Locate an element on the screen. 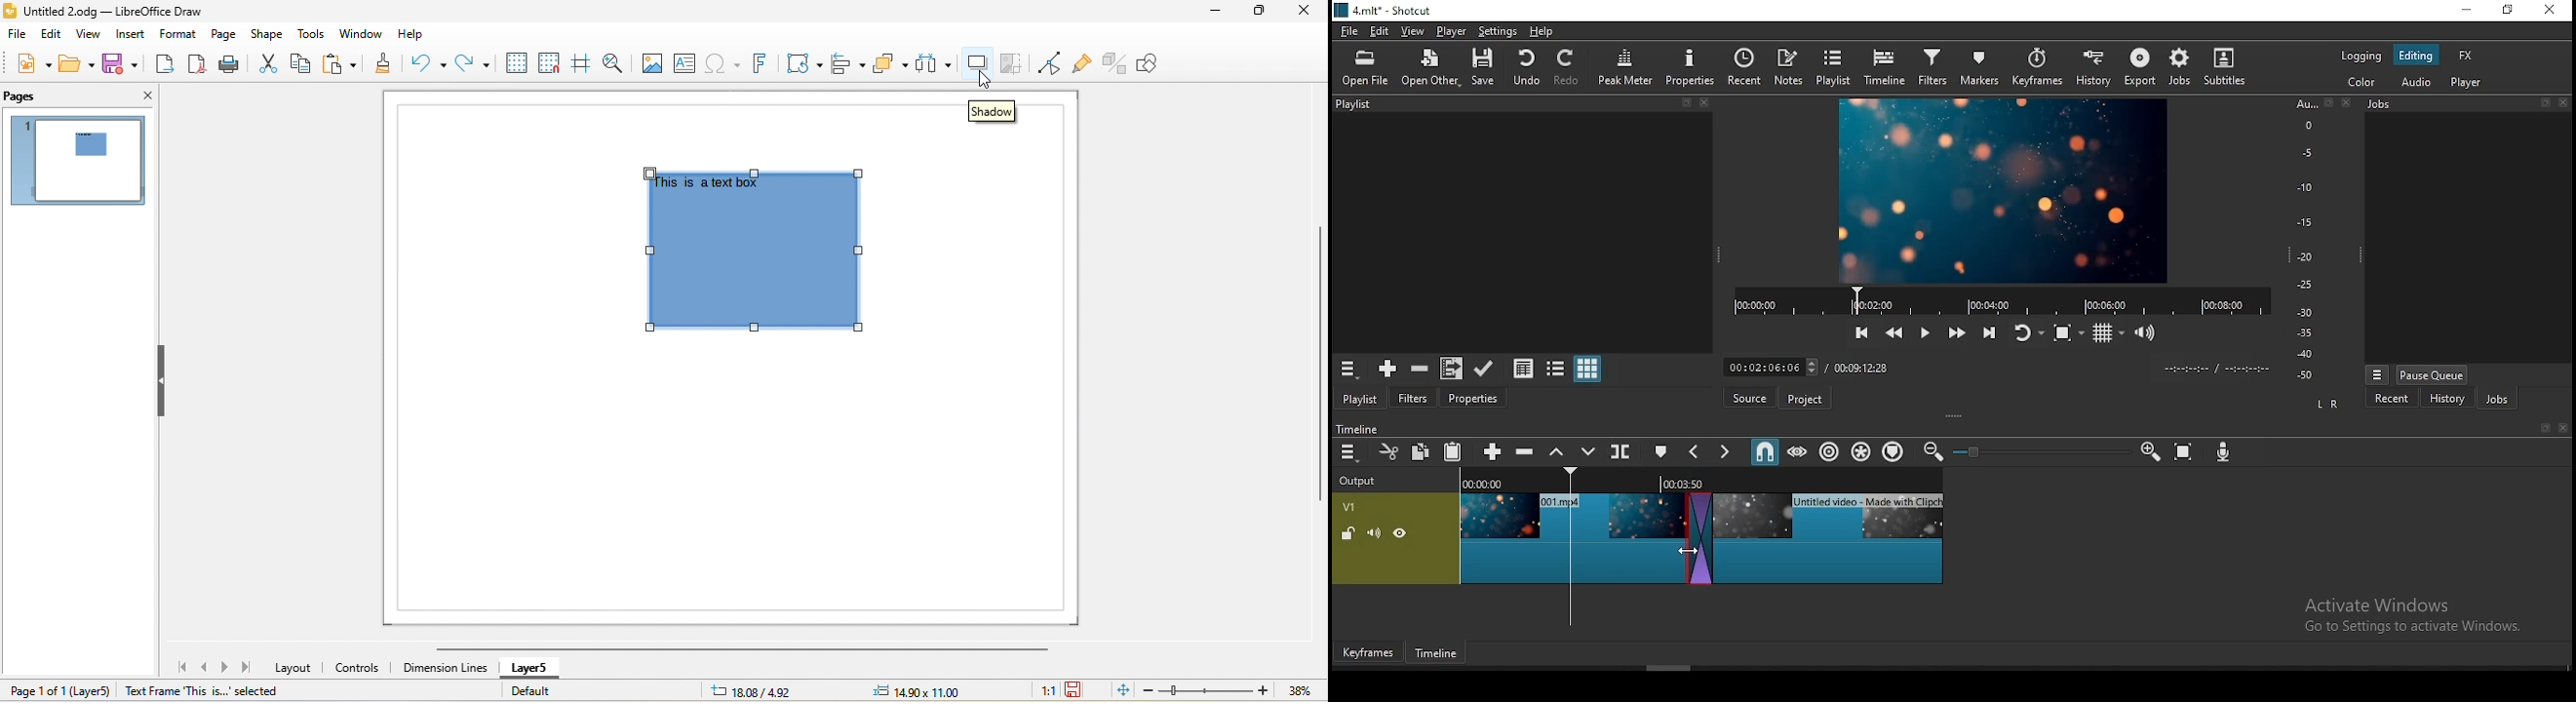 Image resolution: width=2576 pixels, height=728 pixels. fit page to current window is located at coordinates (1122, 690).